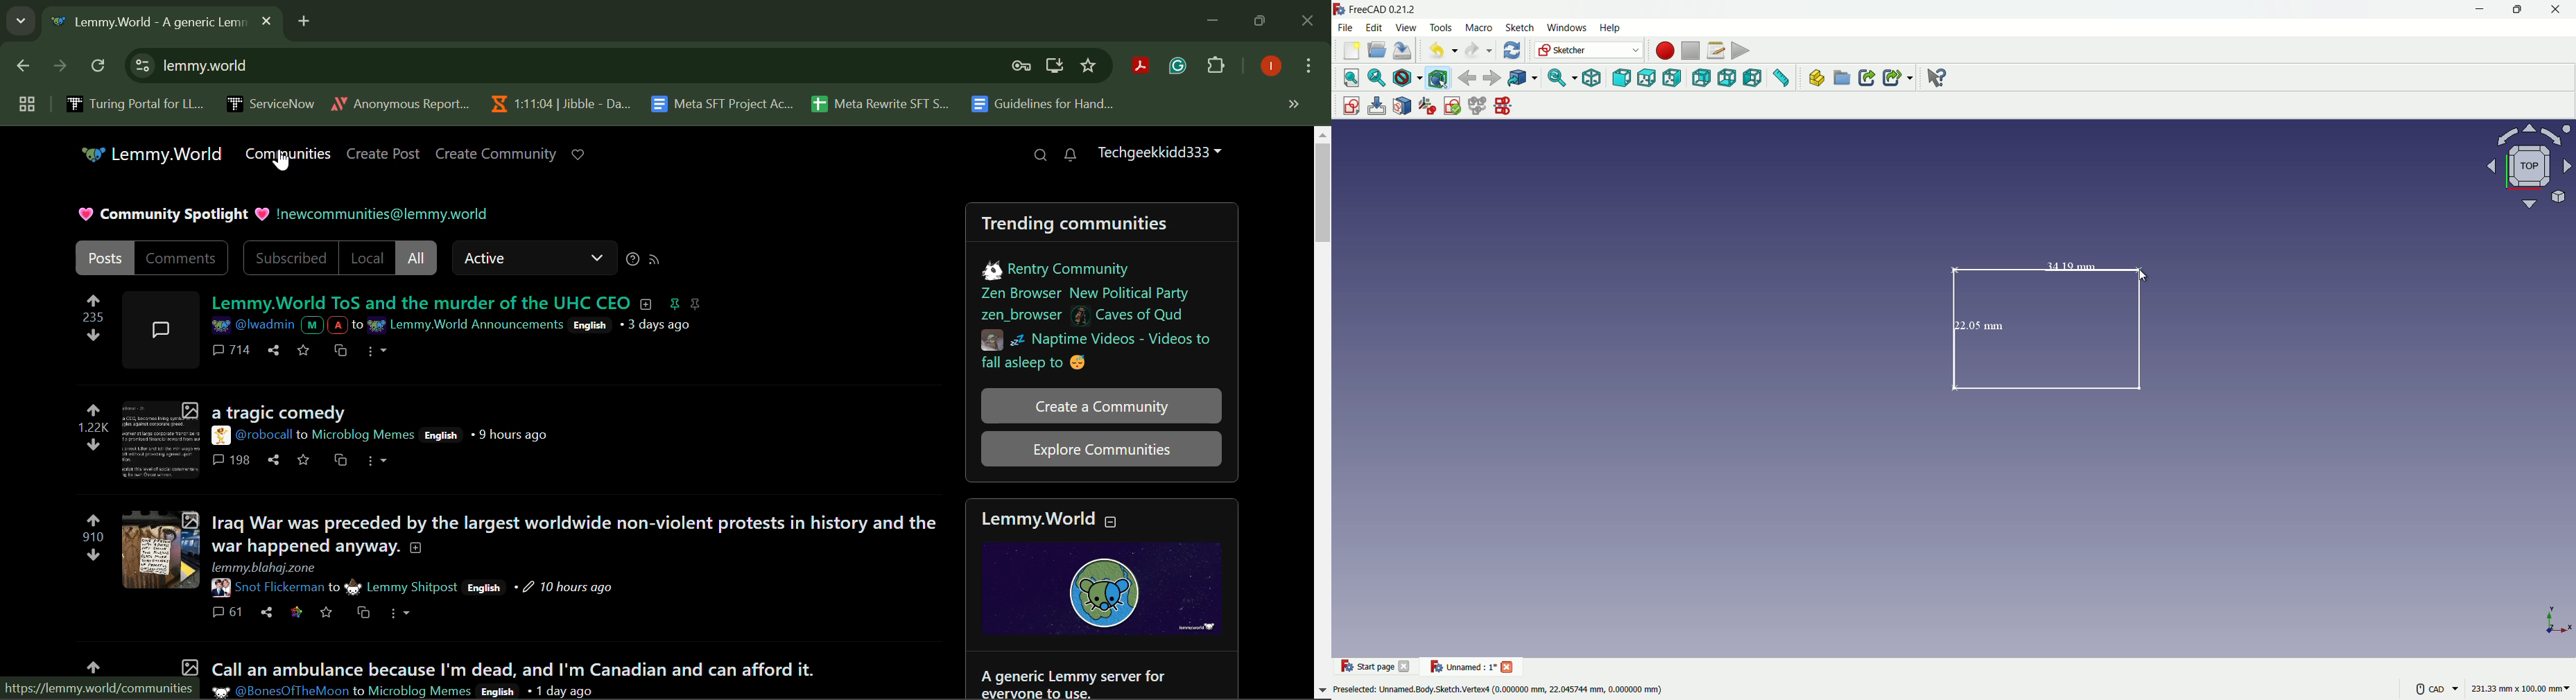  What do you see at coordinates (1439, 51) in the screenshot?
I see `undo` at bounding box center [1439, 51].